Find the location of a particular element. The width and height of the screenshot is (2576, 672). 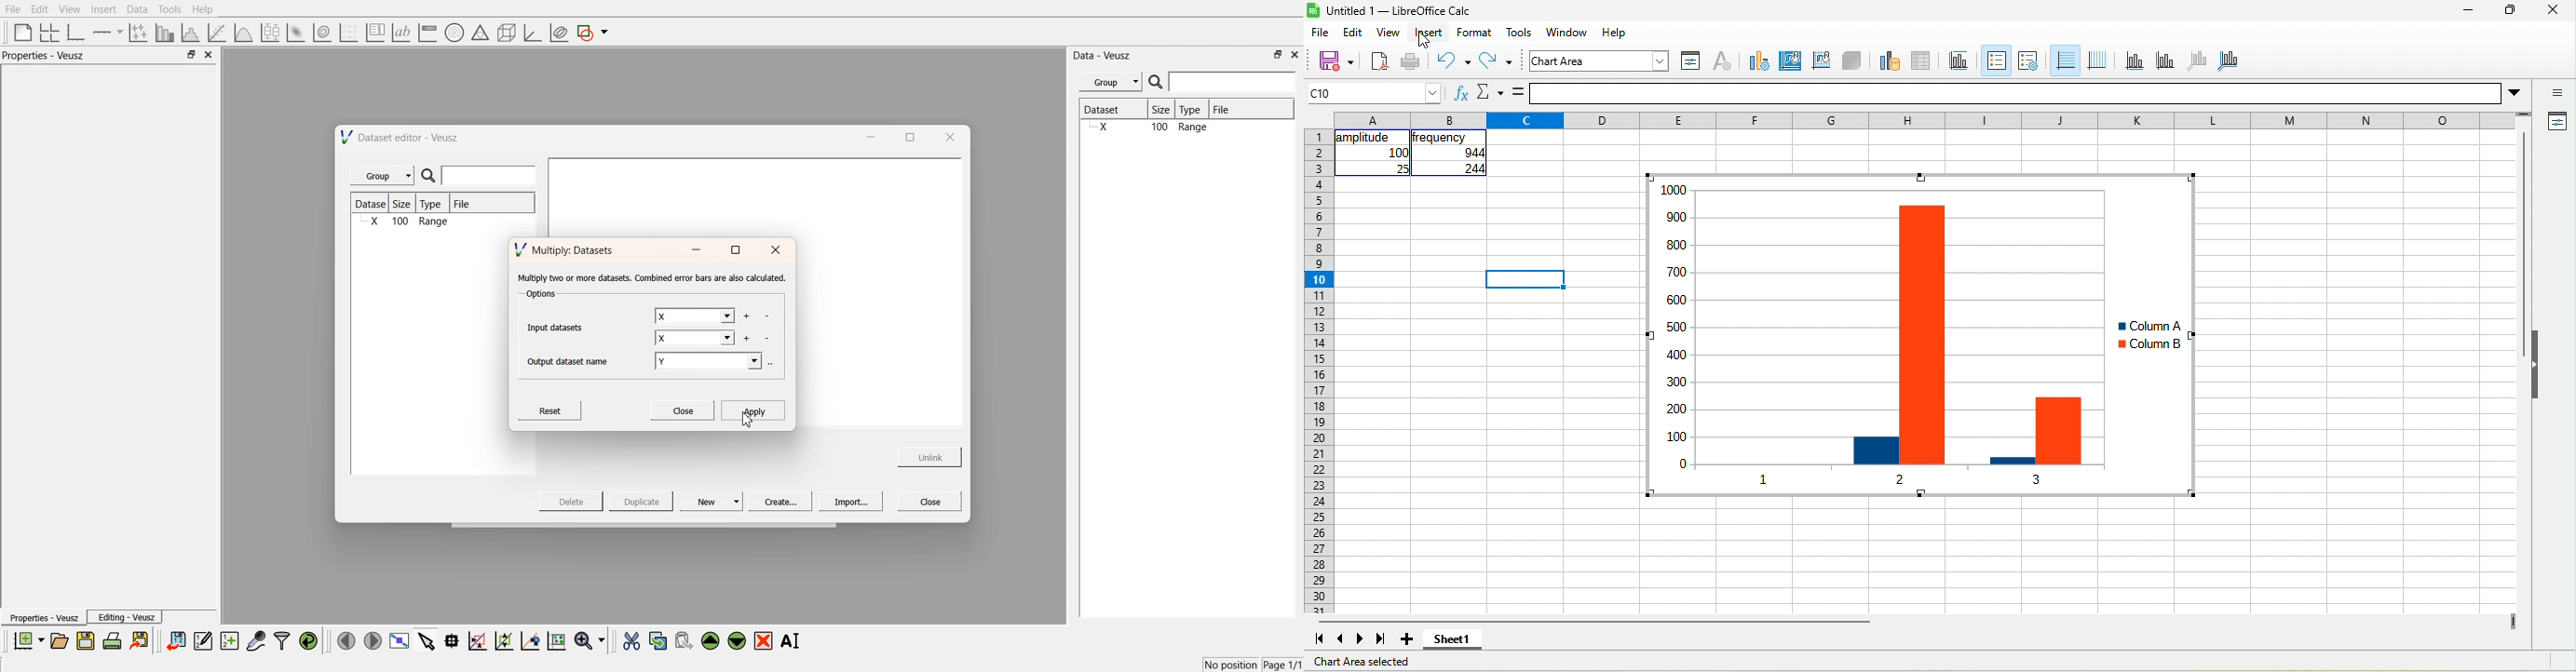

Y is located at coordinates (710, 362).